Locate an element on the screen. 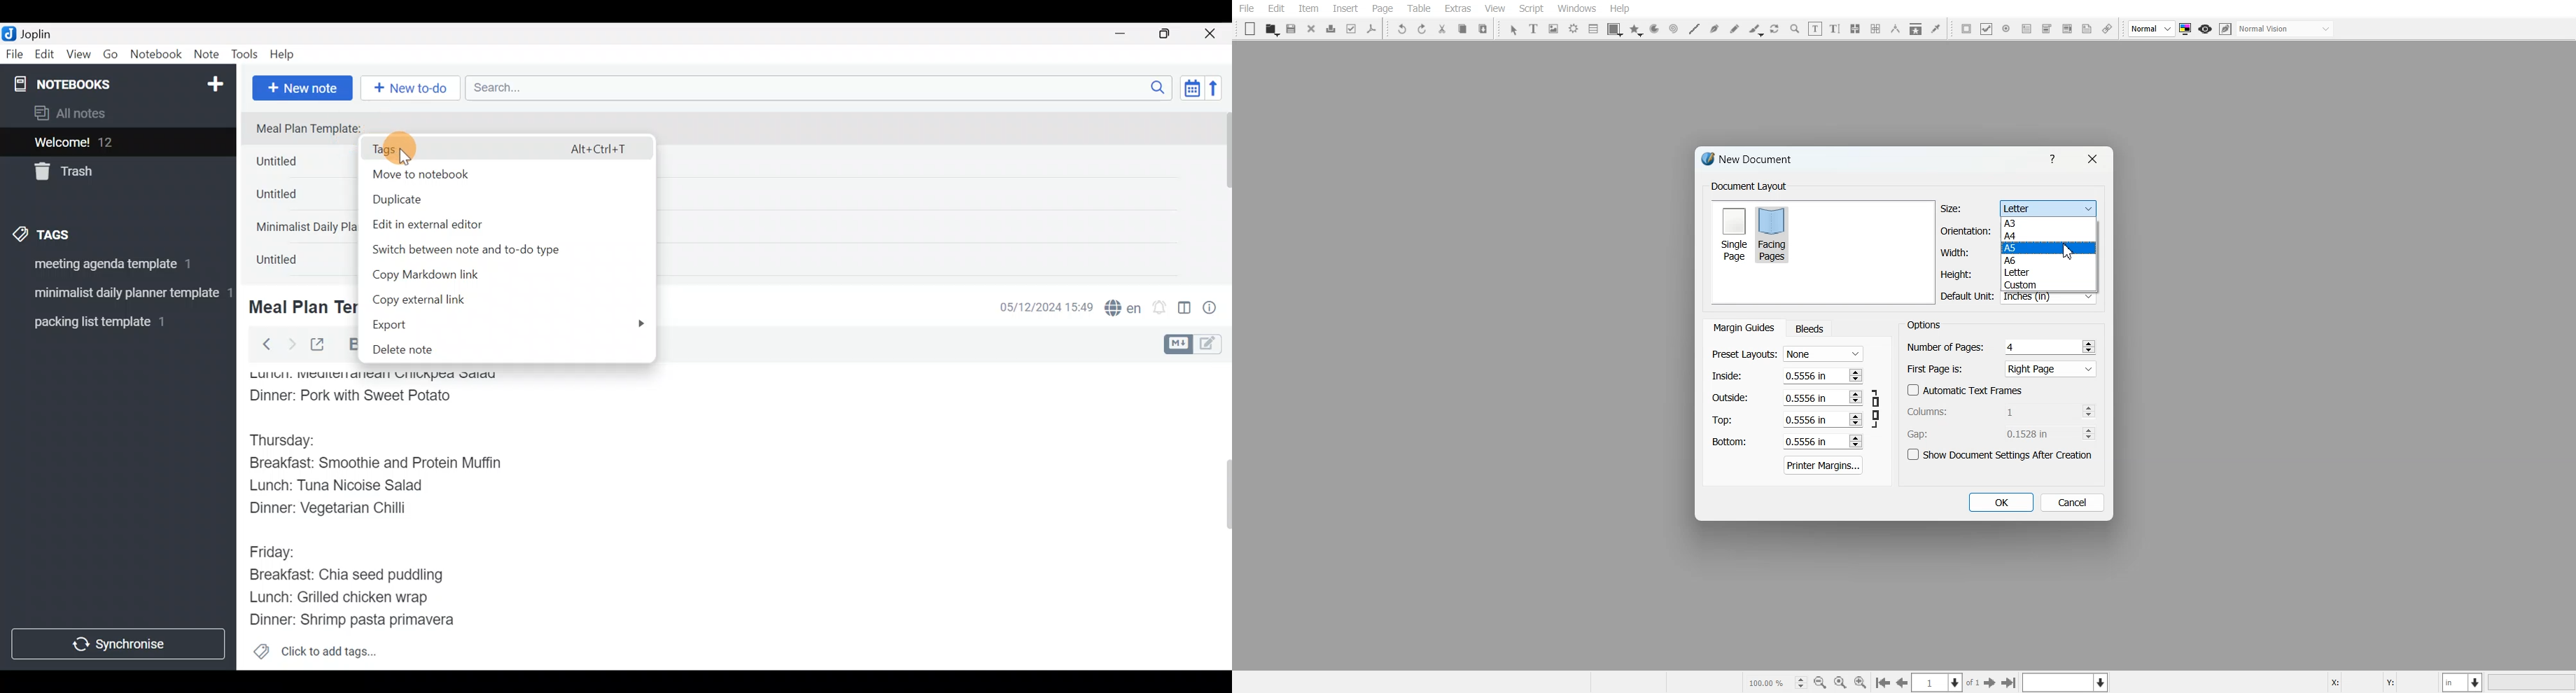  Cursor is located at coordinates (2070, 252).